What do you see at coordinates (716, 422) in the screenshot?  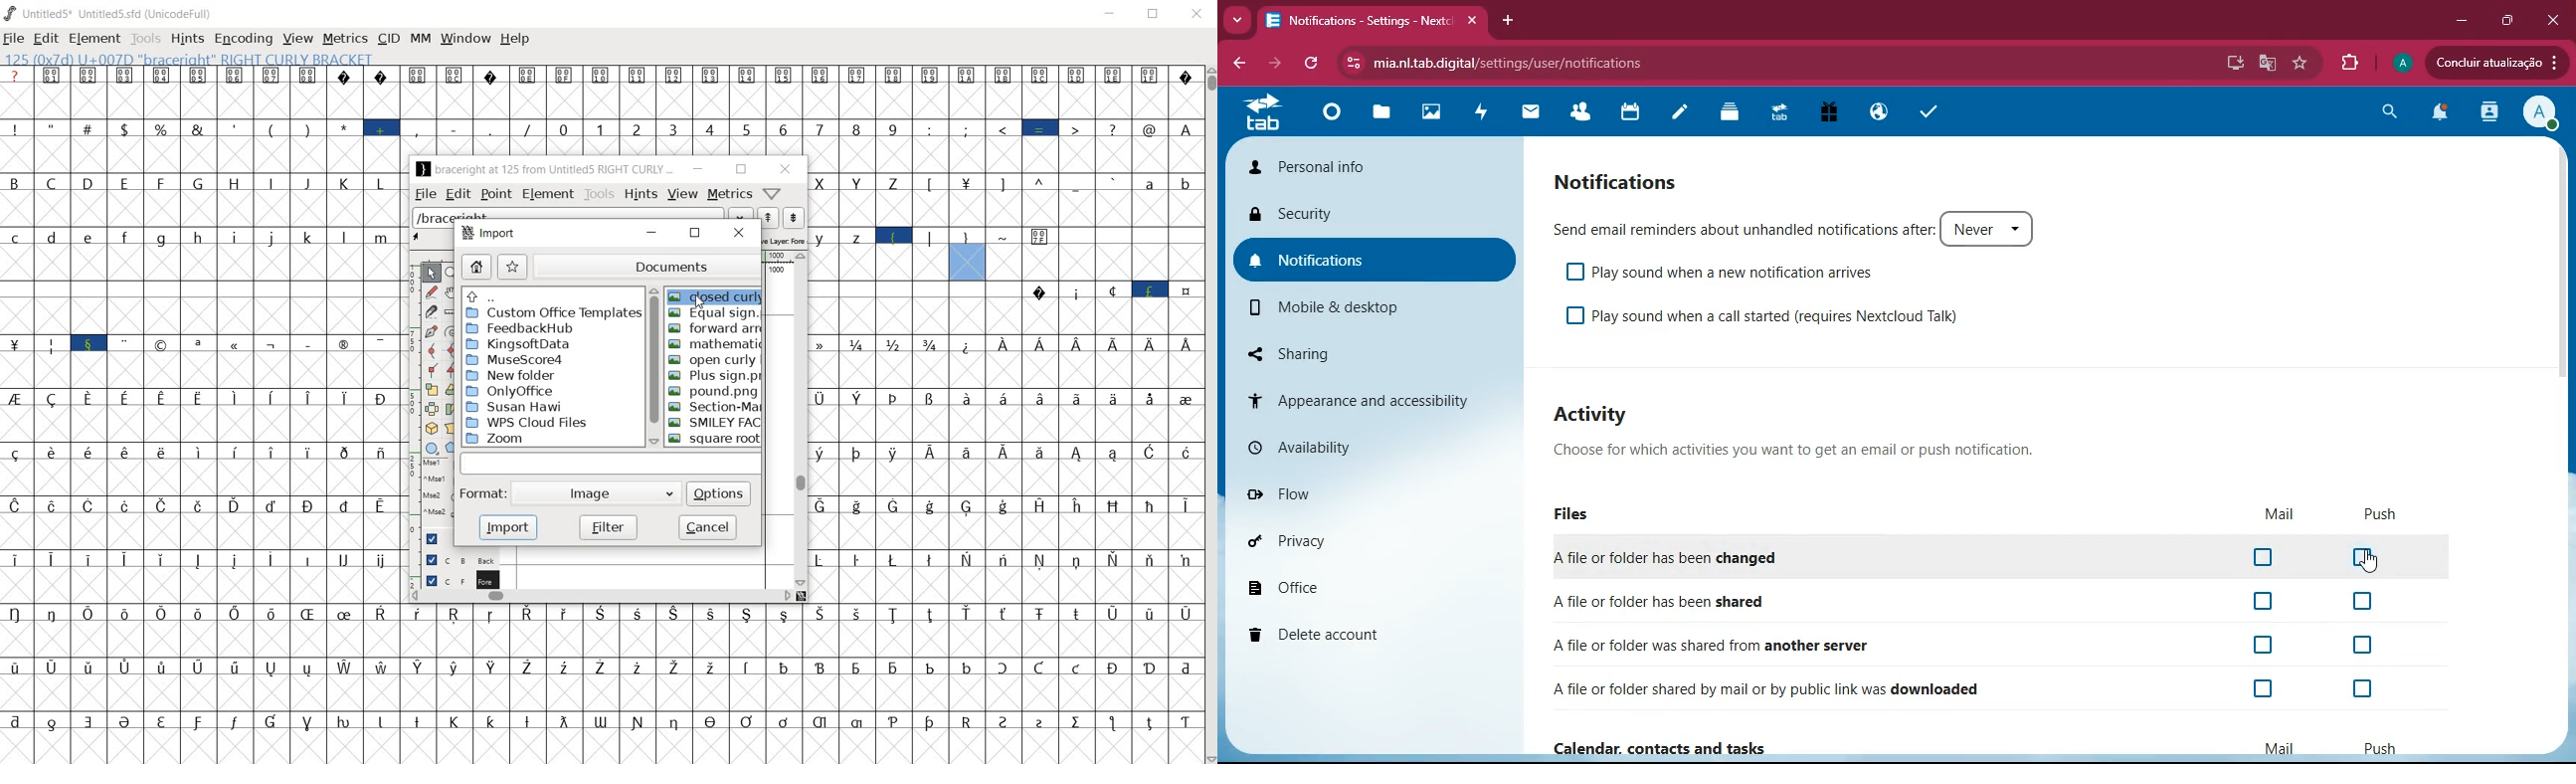 I see `smiley face` at bounding box center [716, 422].